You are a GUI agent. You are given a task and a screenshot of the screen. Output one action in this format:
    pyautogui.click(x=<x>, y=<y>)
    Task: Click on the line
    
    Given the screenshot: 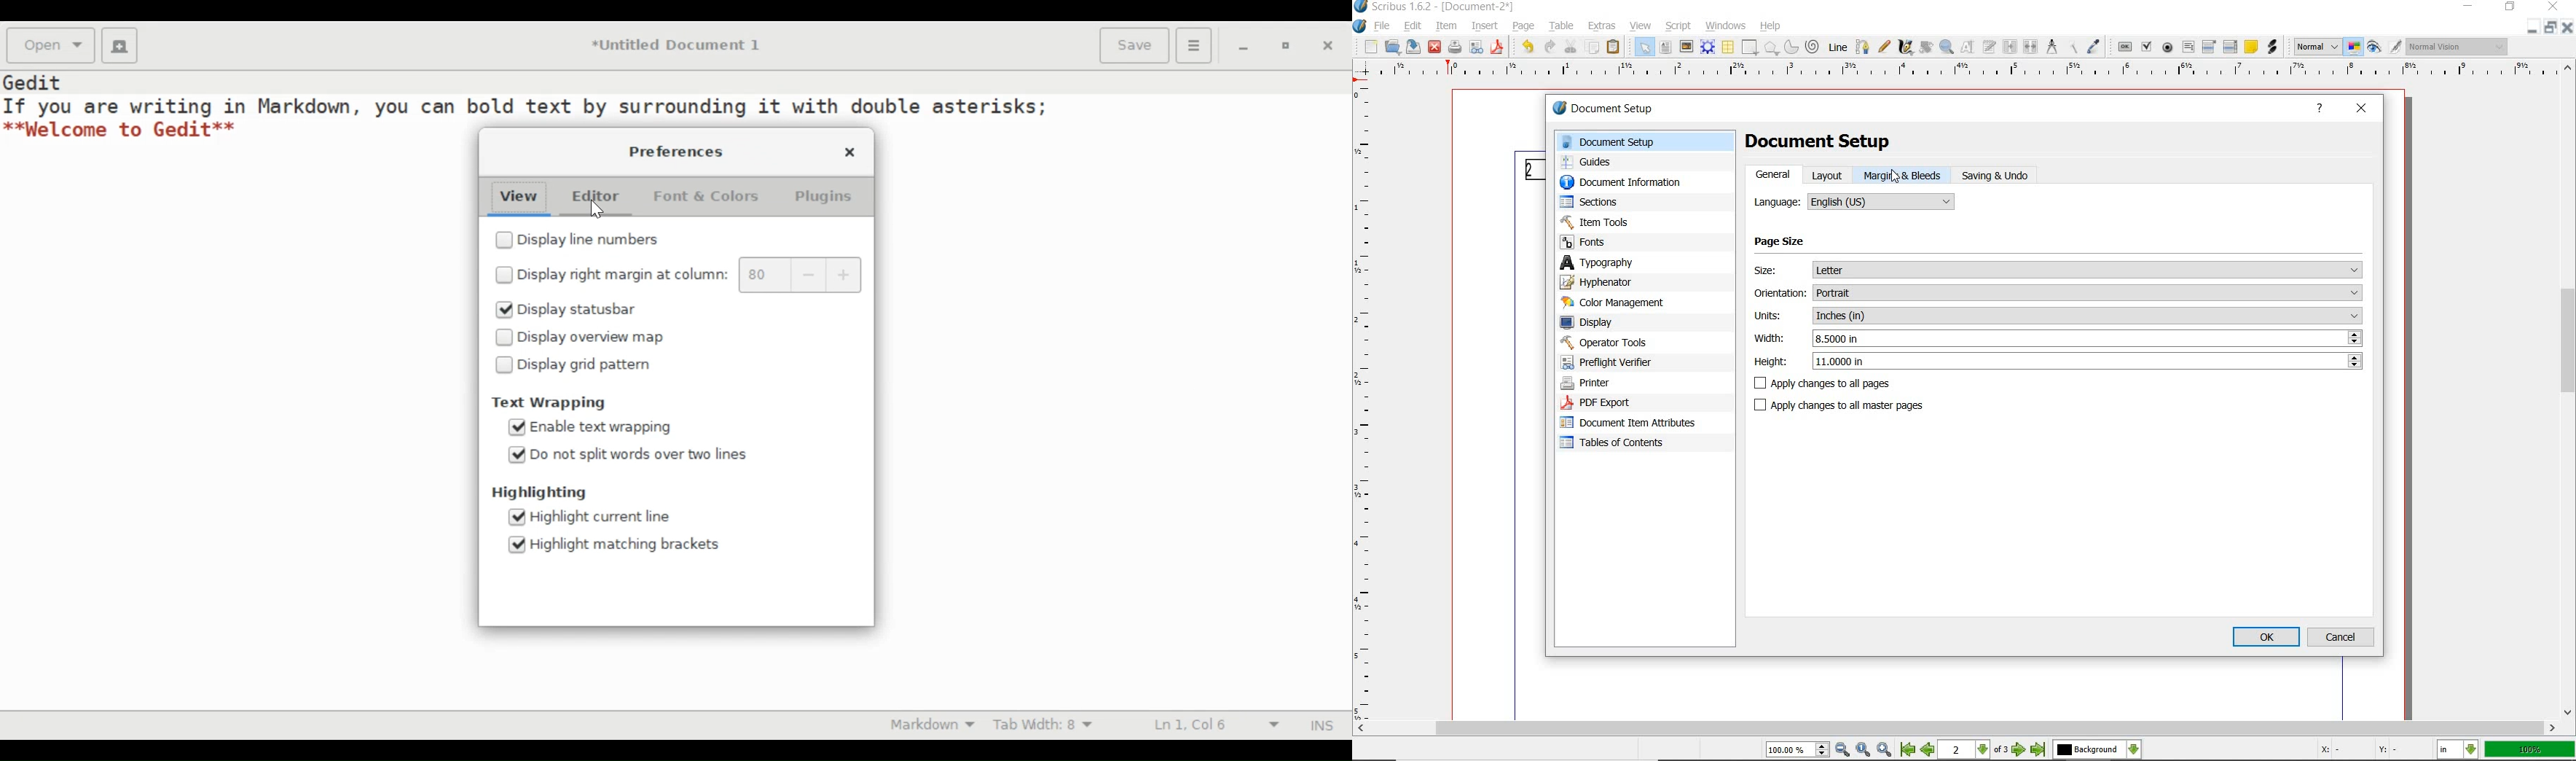 What is the action you would take?
    pyautogui.click(x=1839, y=47)
    